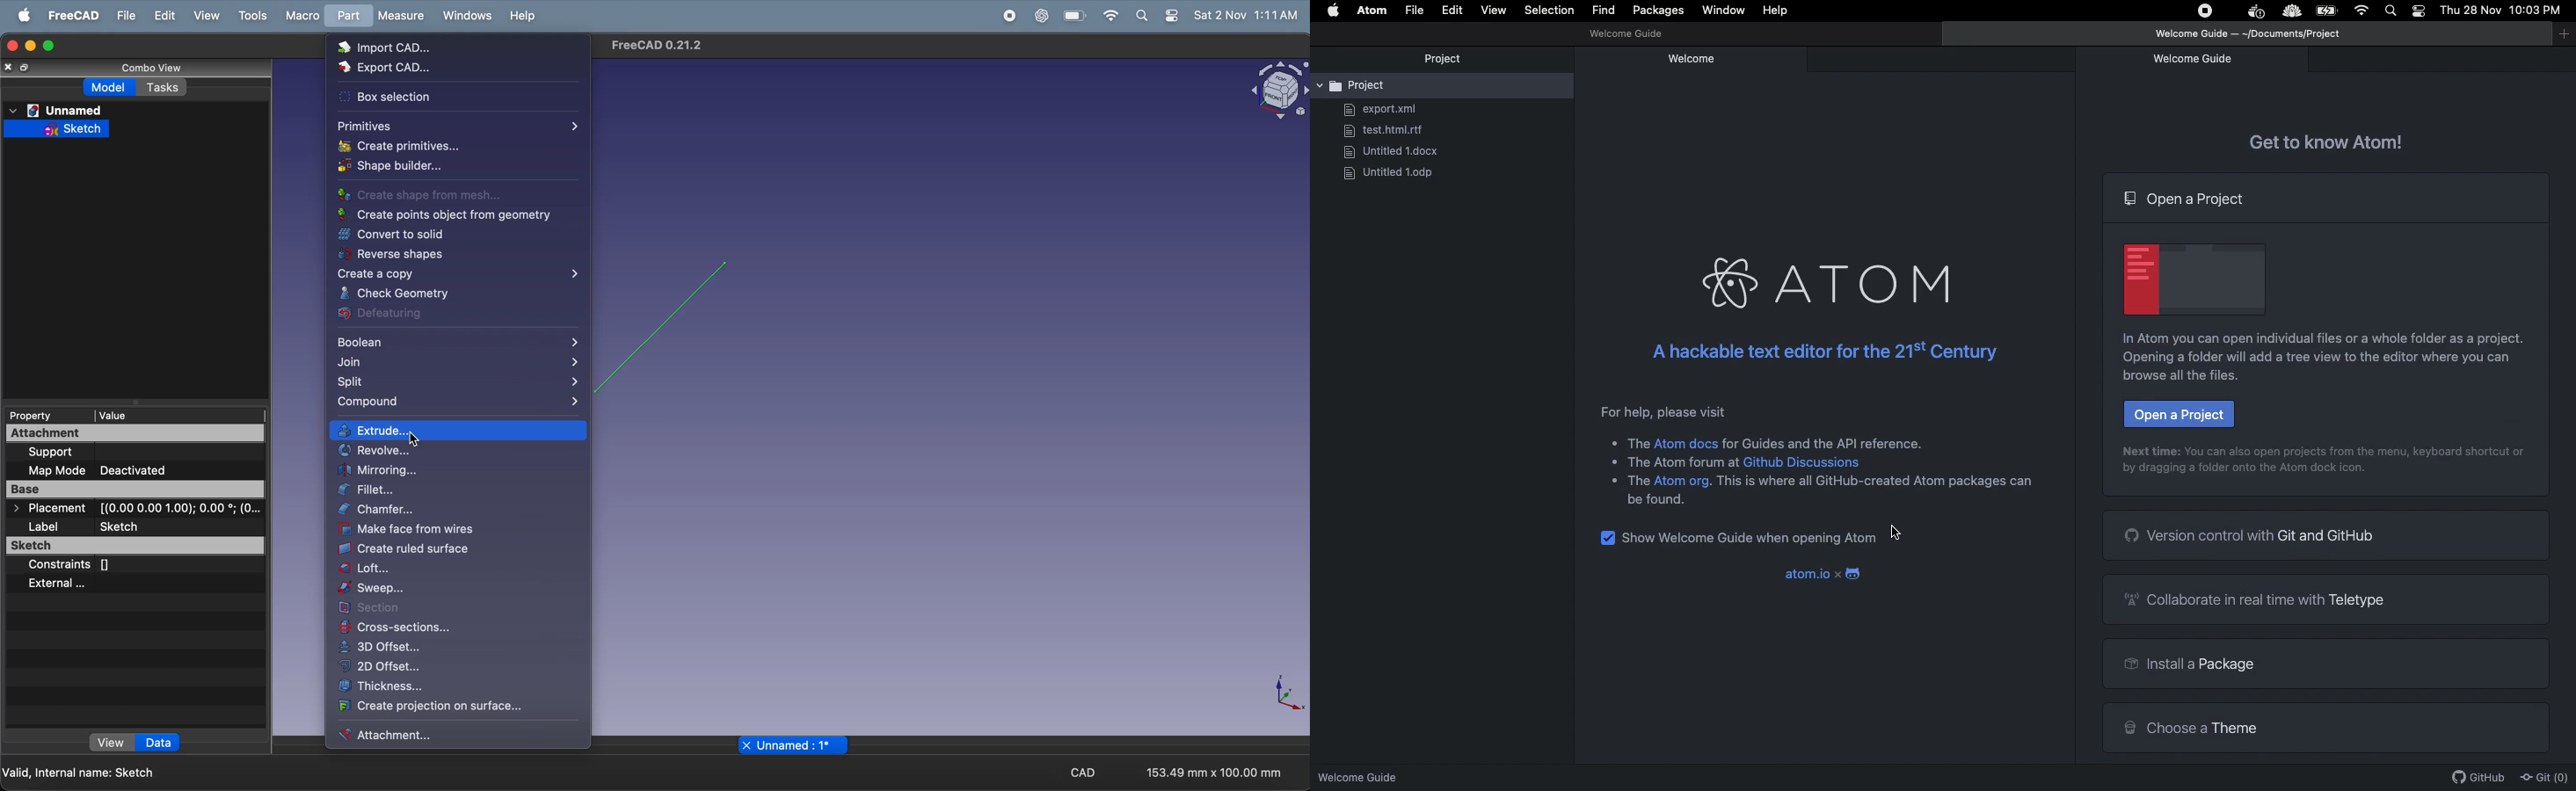  I want to click on closing window, so click(11, 46).